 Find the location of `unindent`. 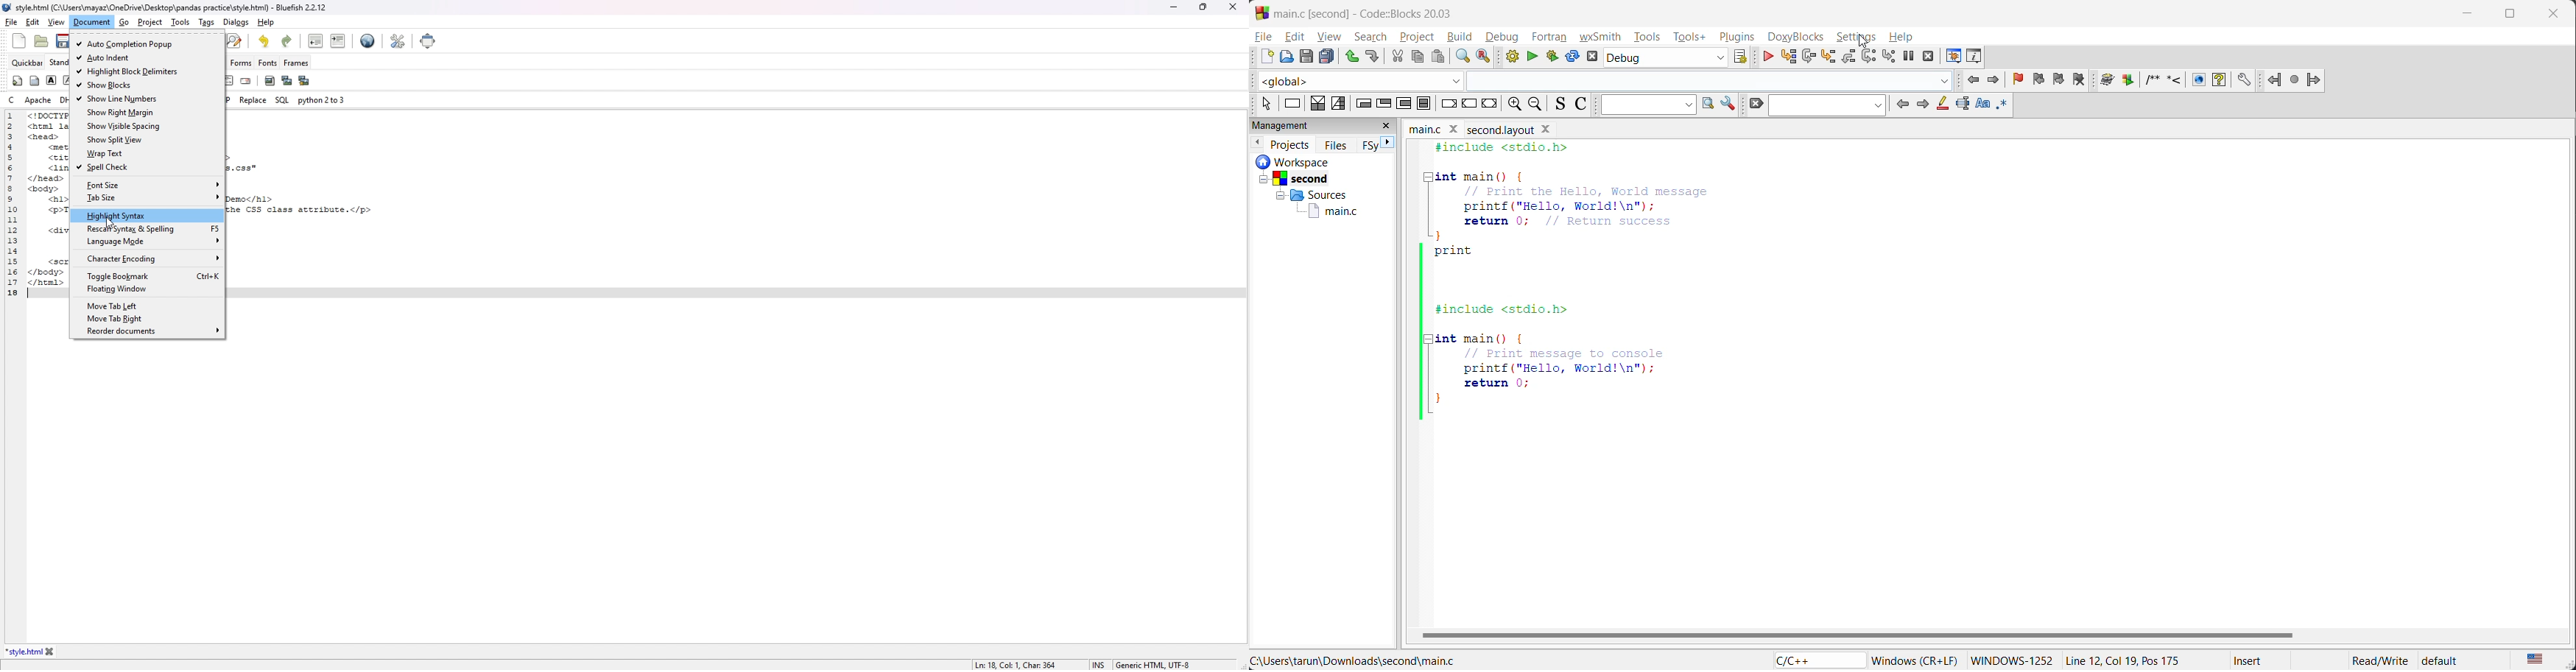

unindent is located at coordinates (316, 41).